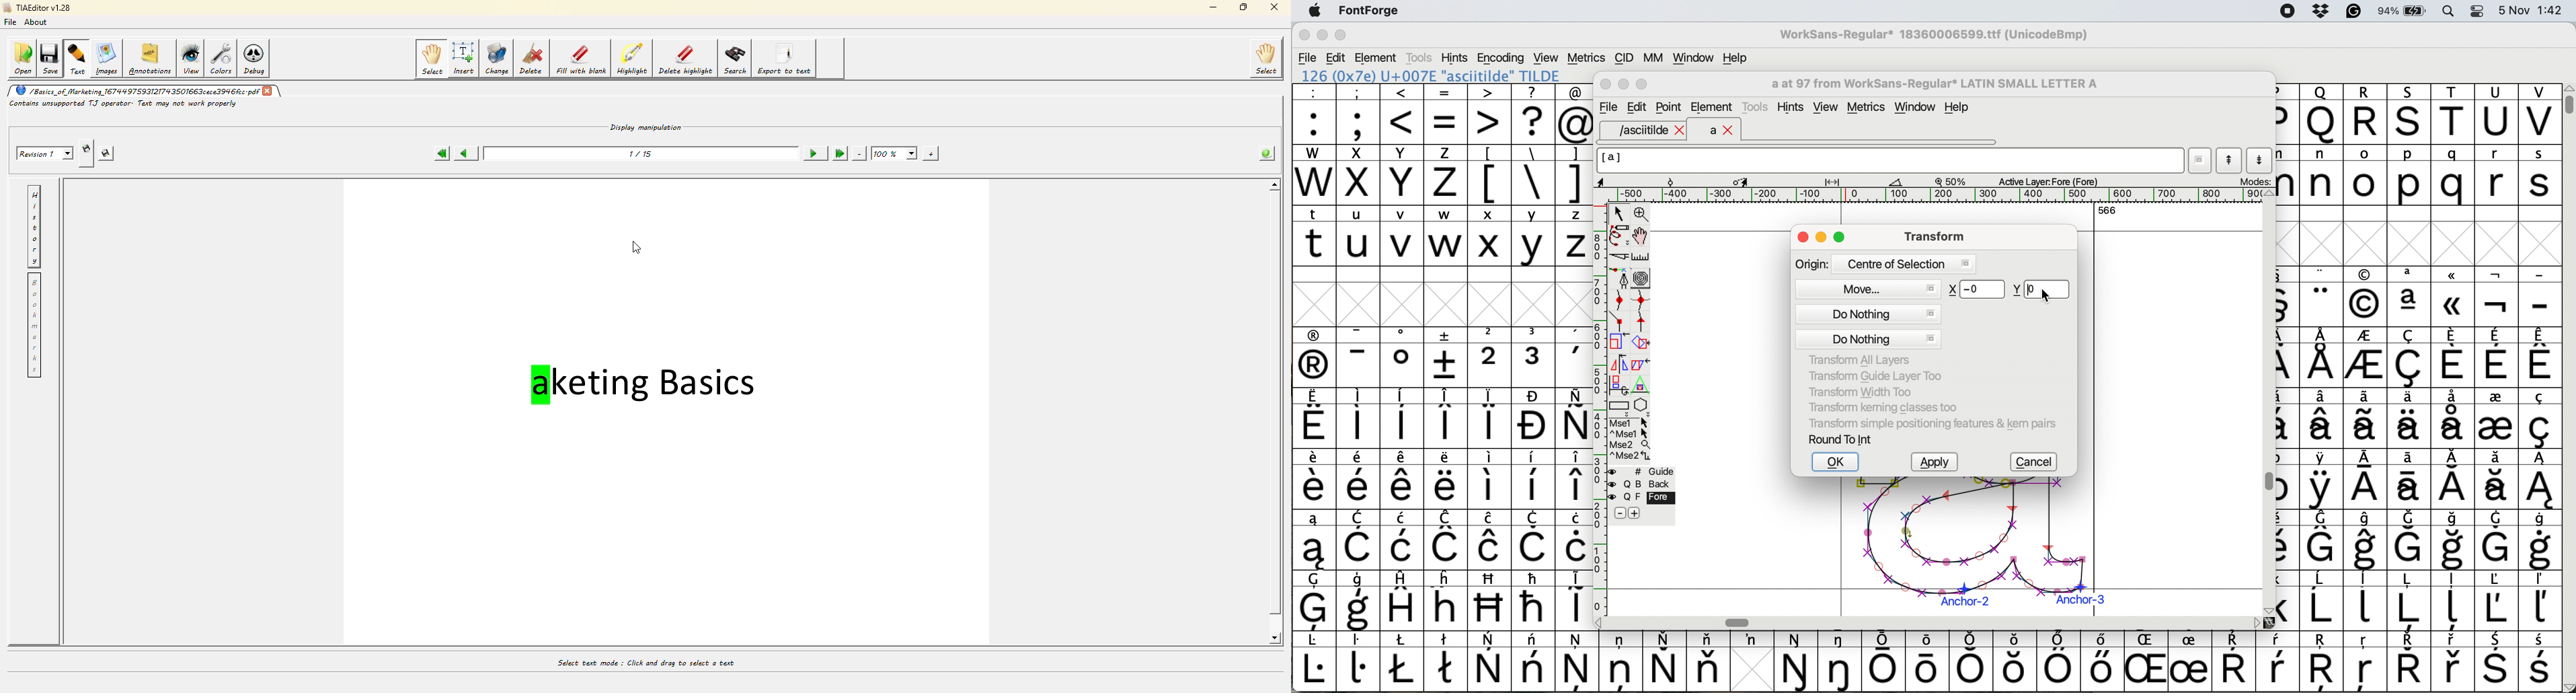 This screenshot has width=2576, height=700. Describe the element at coordinates (1757, 106) in the screenshot. I see `tools` at that location.